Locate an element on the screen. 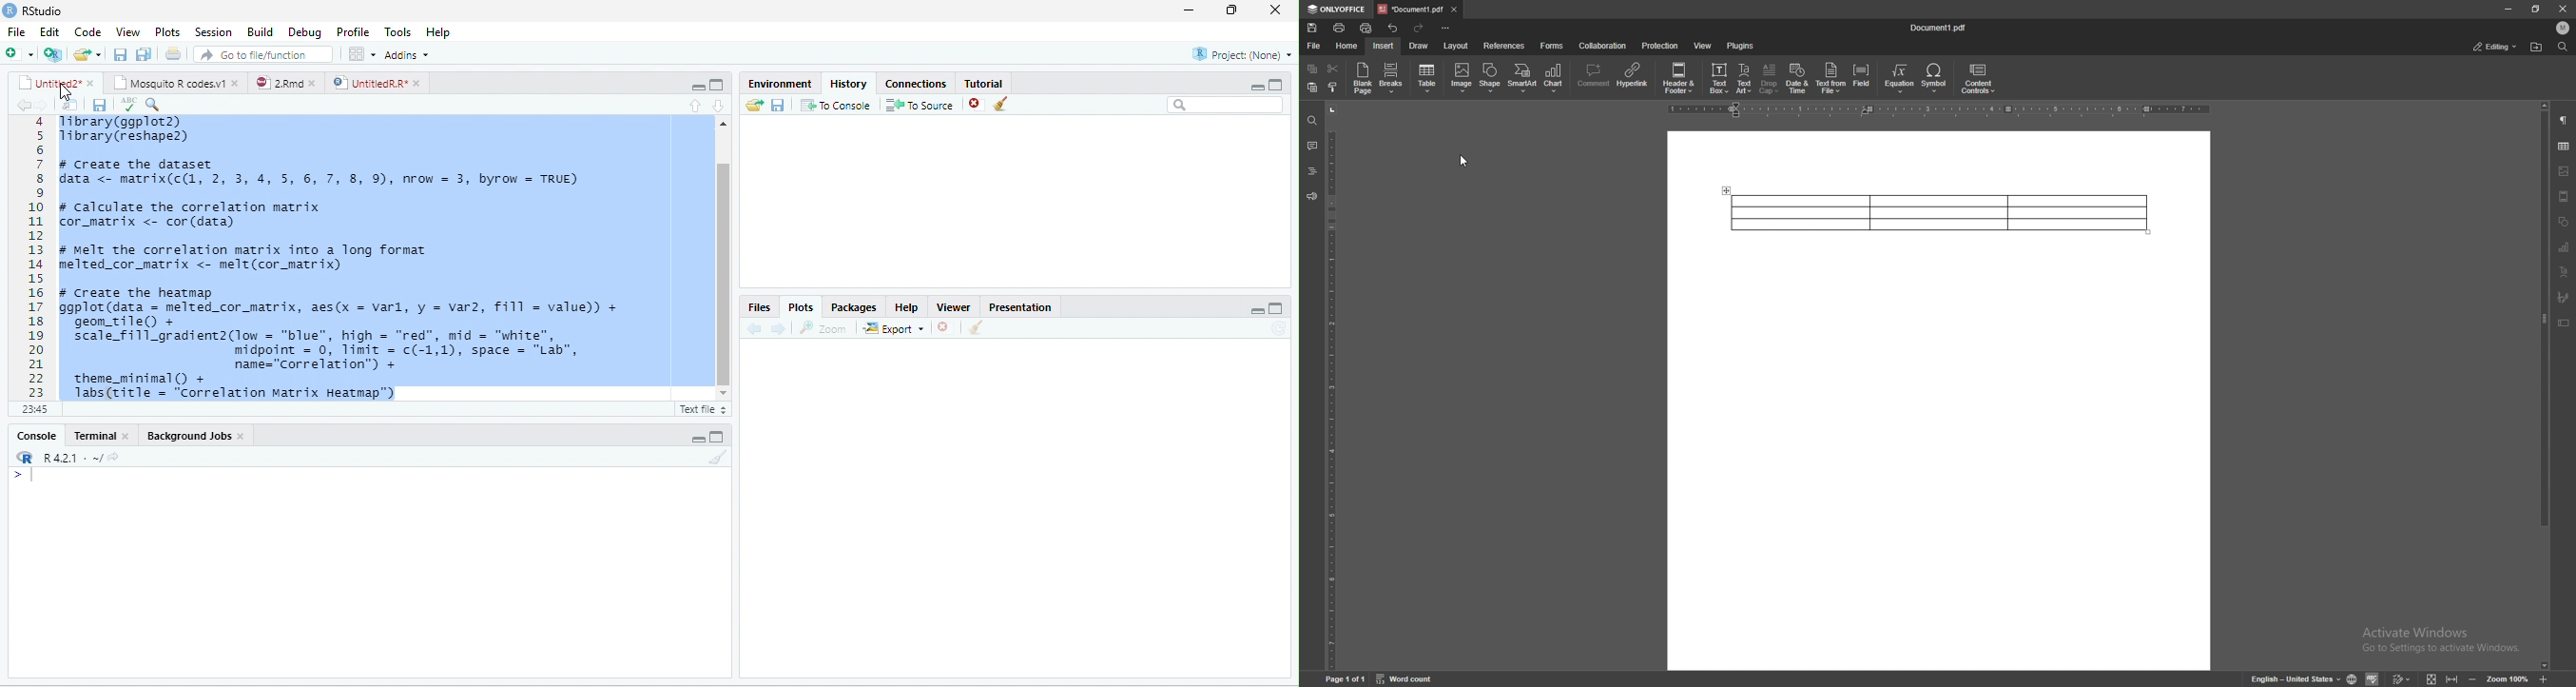 This screenshot has width=2576, height=700. comment is located at coordinates (1593, 78).